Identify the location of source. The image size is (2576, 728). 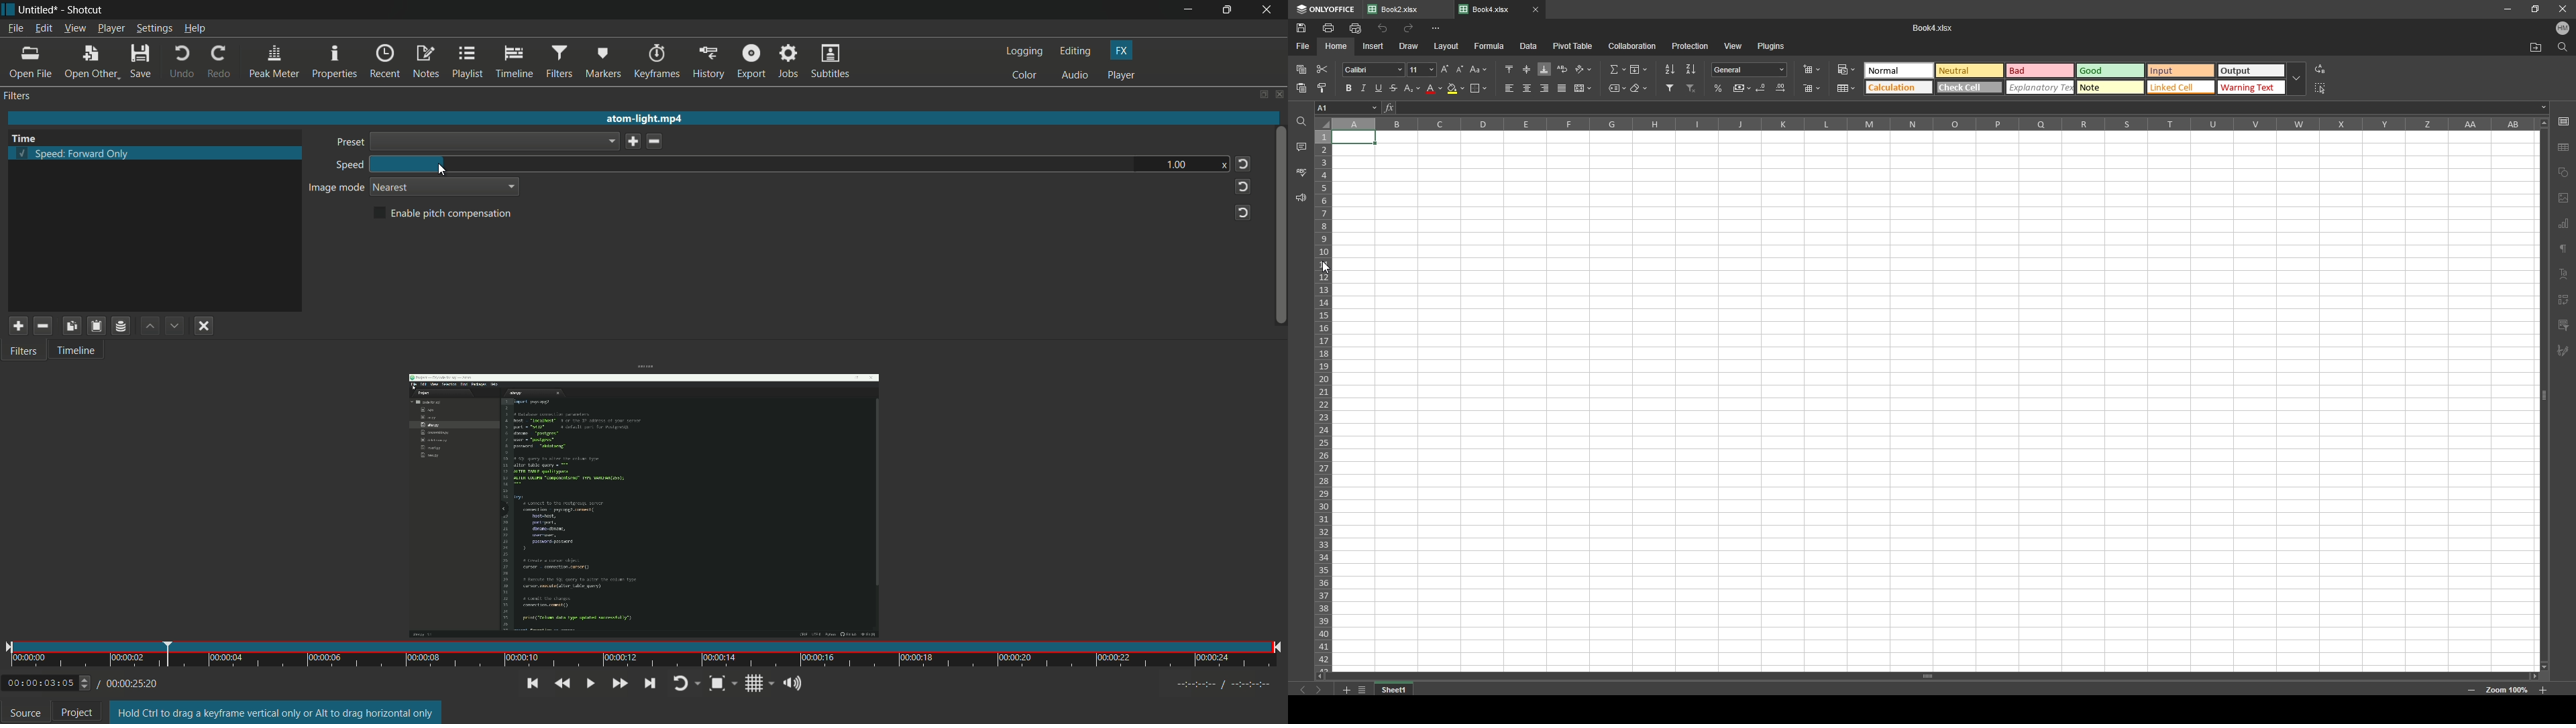
(25, 713).